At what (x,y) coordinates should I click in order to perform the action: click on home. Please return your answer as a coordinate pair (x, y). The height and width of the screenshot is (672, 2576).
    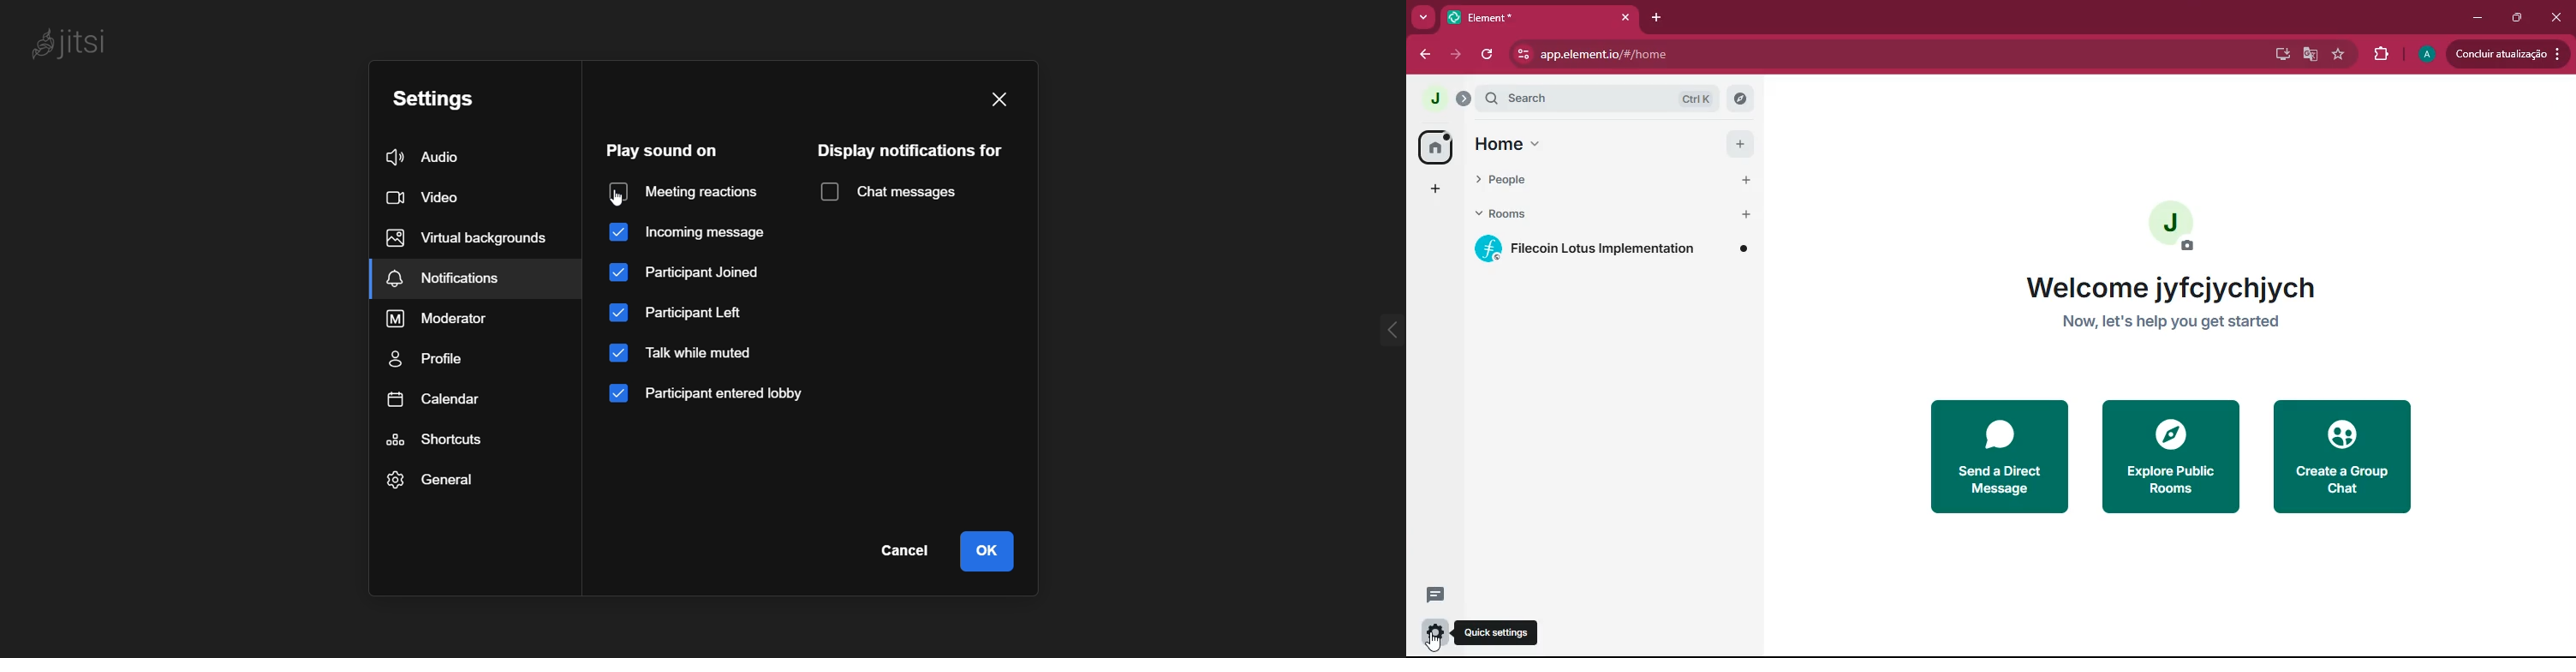
    Looking at the image, I should click on (1524, 143).